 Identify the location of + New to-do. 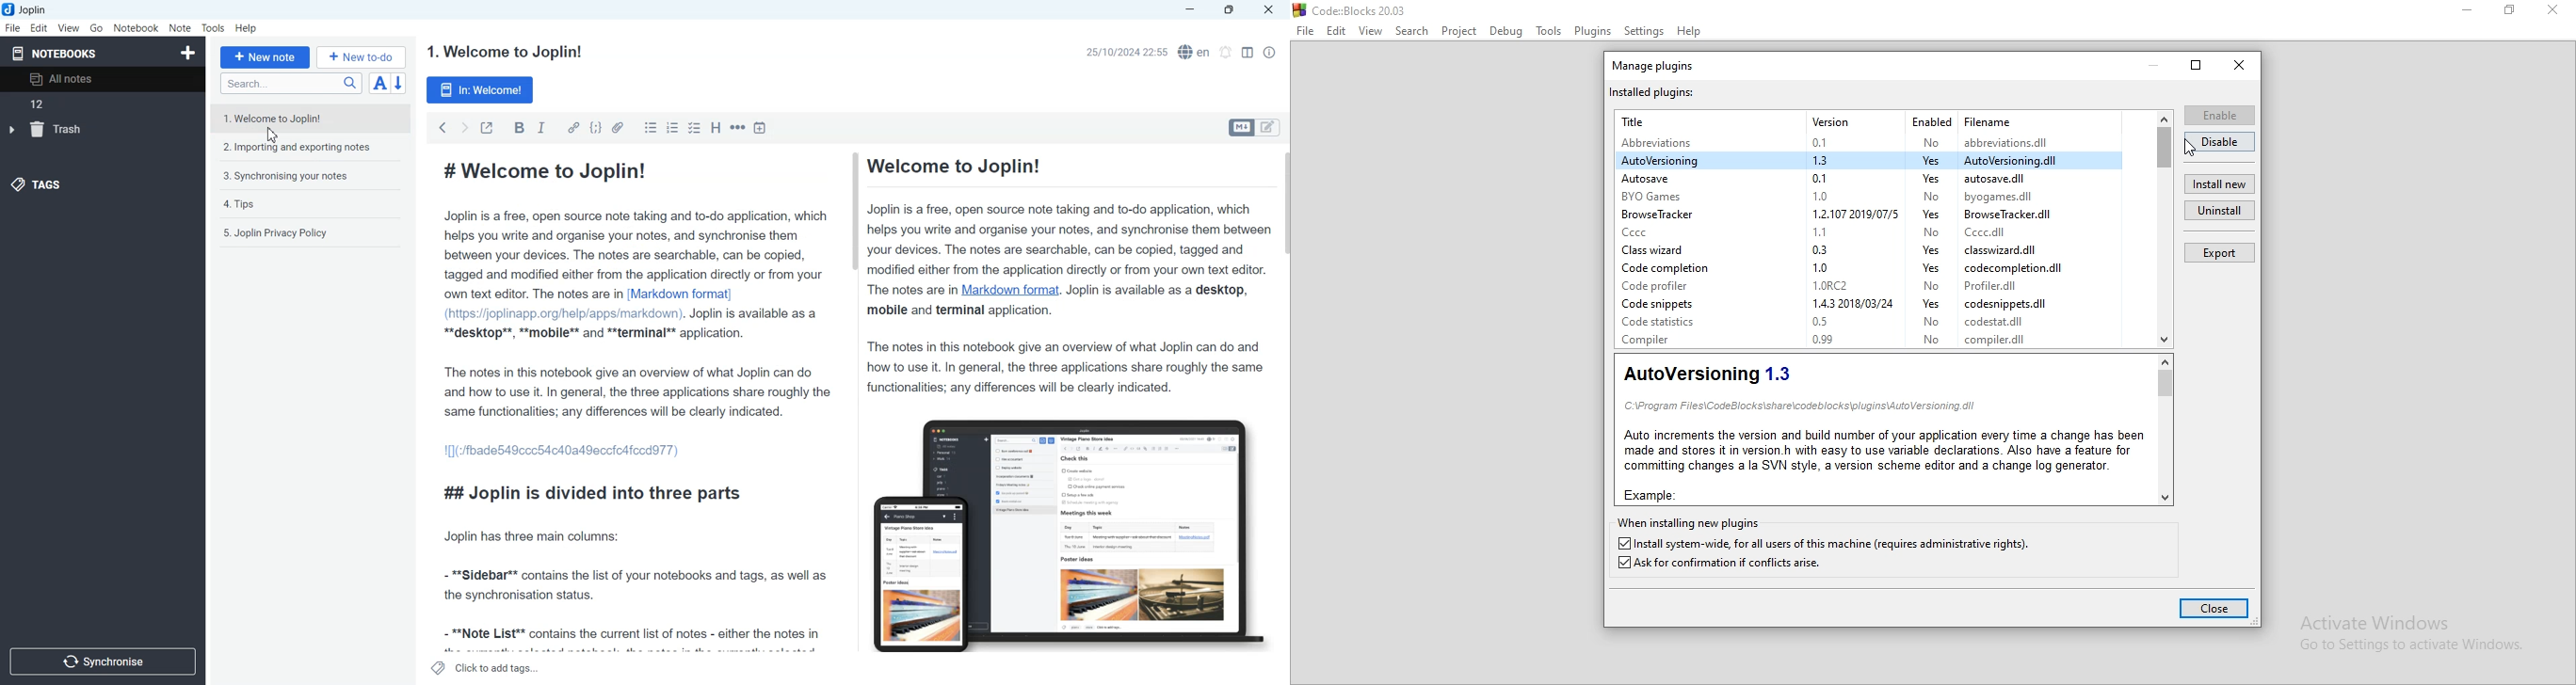
(363, 56).